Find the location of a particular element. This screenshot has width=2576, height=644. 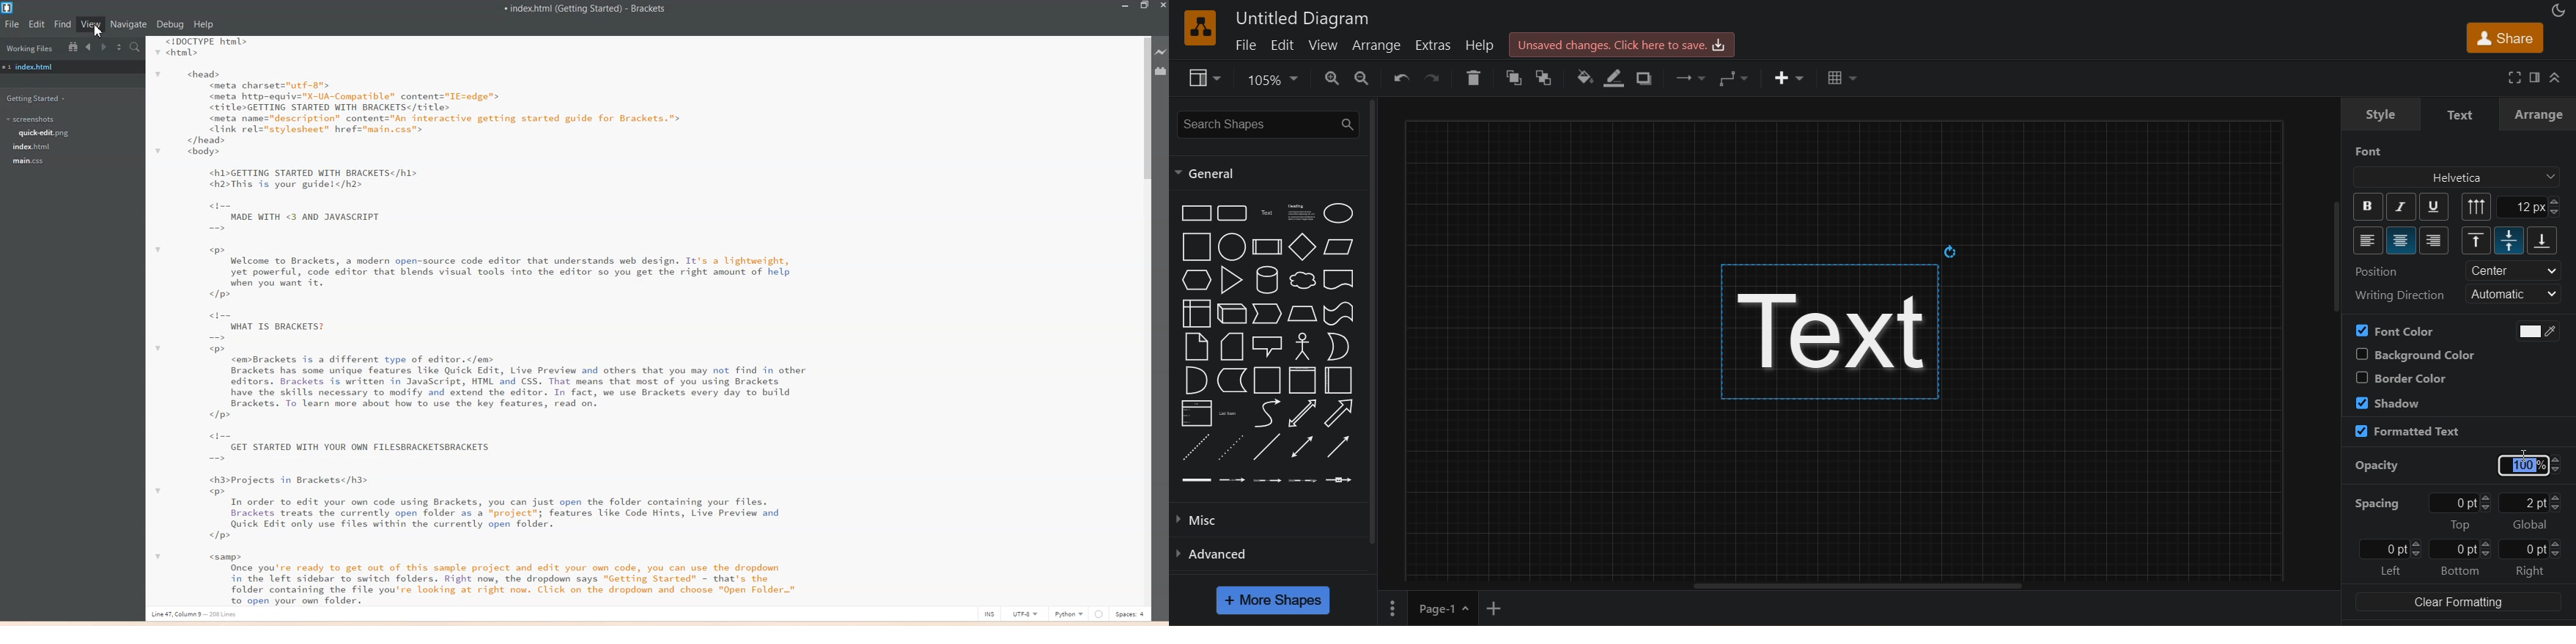

connector with 2 labels is located at coordinates (1268, 480).